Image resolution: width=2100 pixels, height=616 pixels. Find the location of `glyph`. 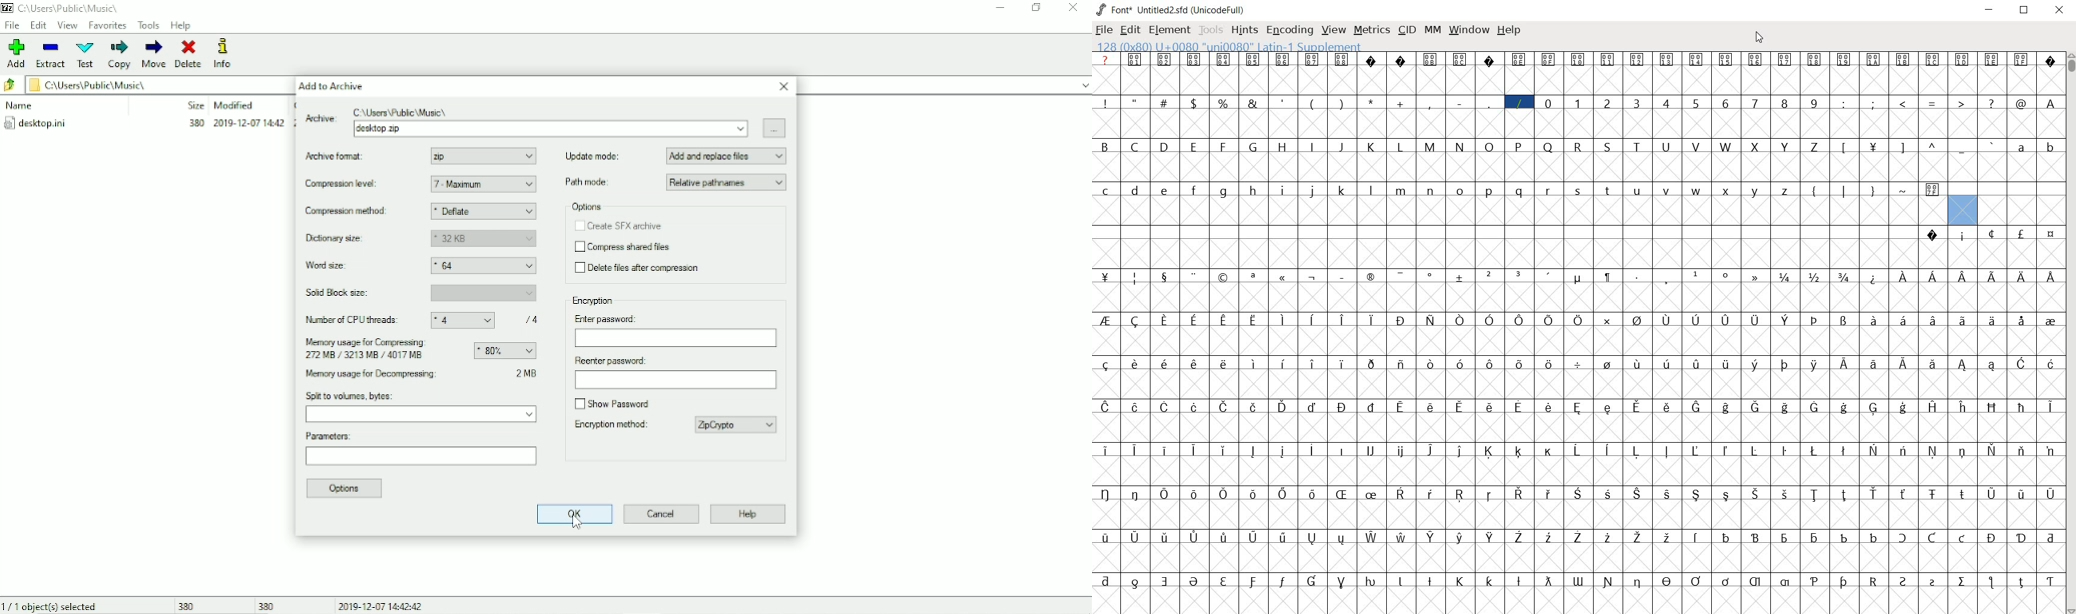

glyph is located at coordinates (1638, 538).